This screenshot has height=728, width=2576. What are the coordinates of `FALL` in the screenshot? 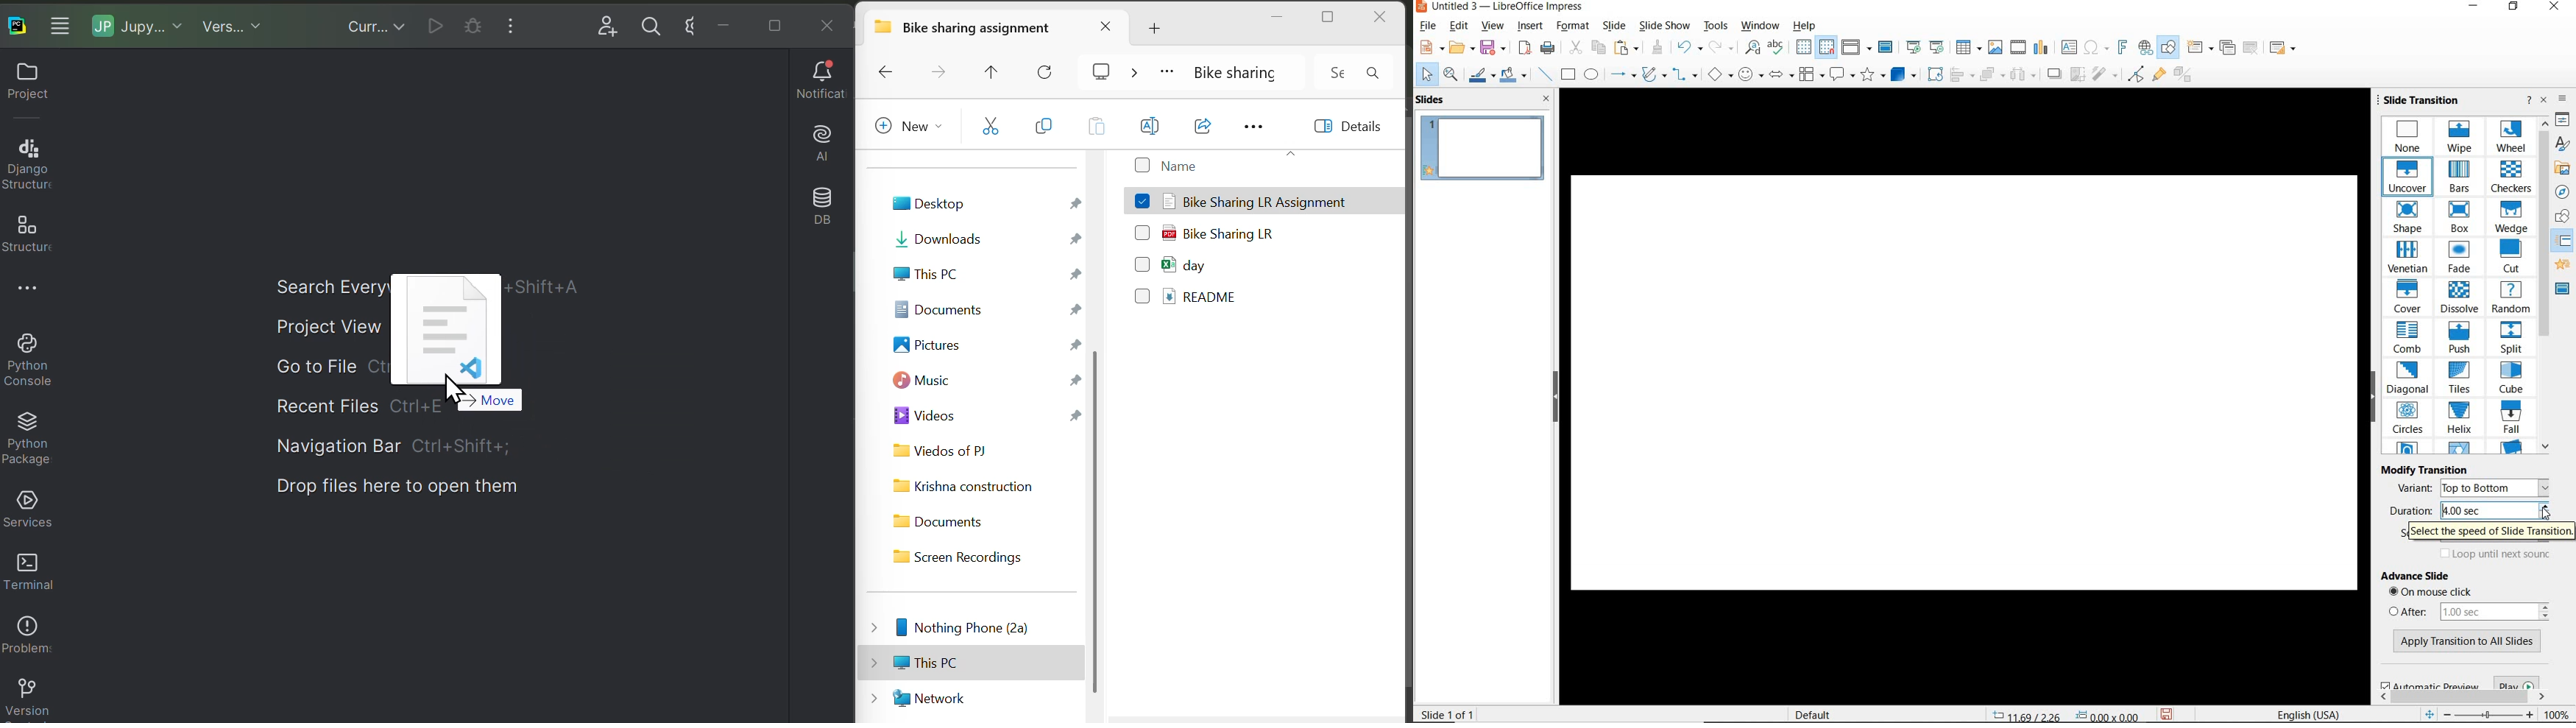 It's located at (2510, 419).